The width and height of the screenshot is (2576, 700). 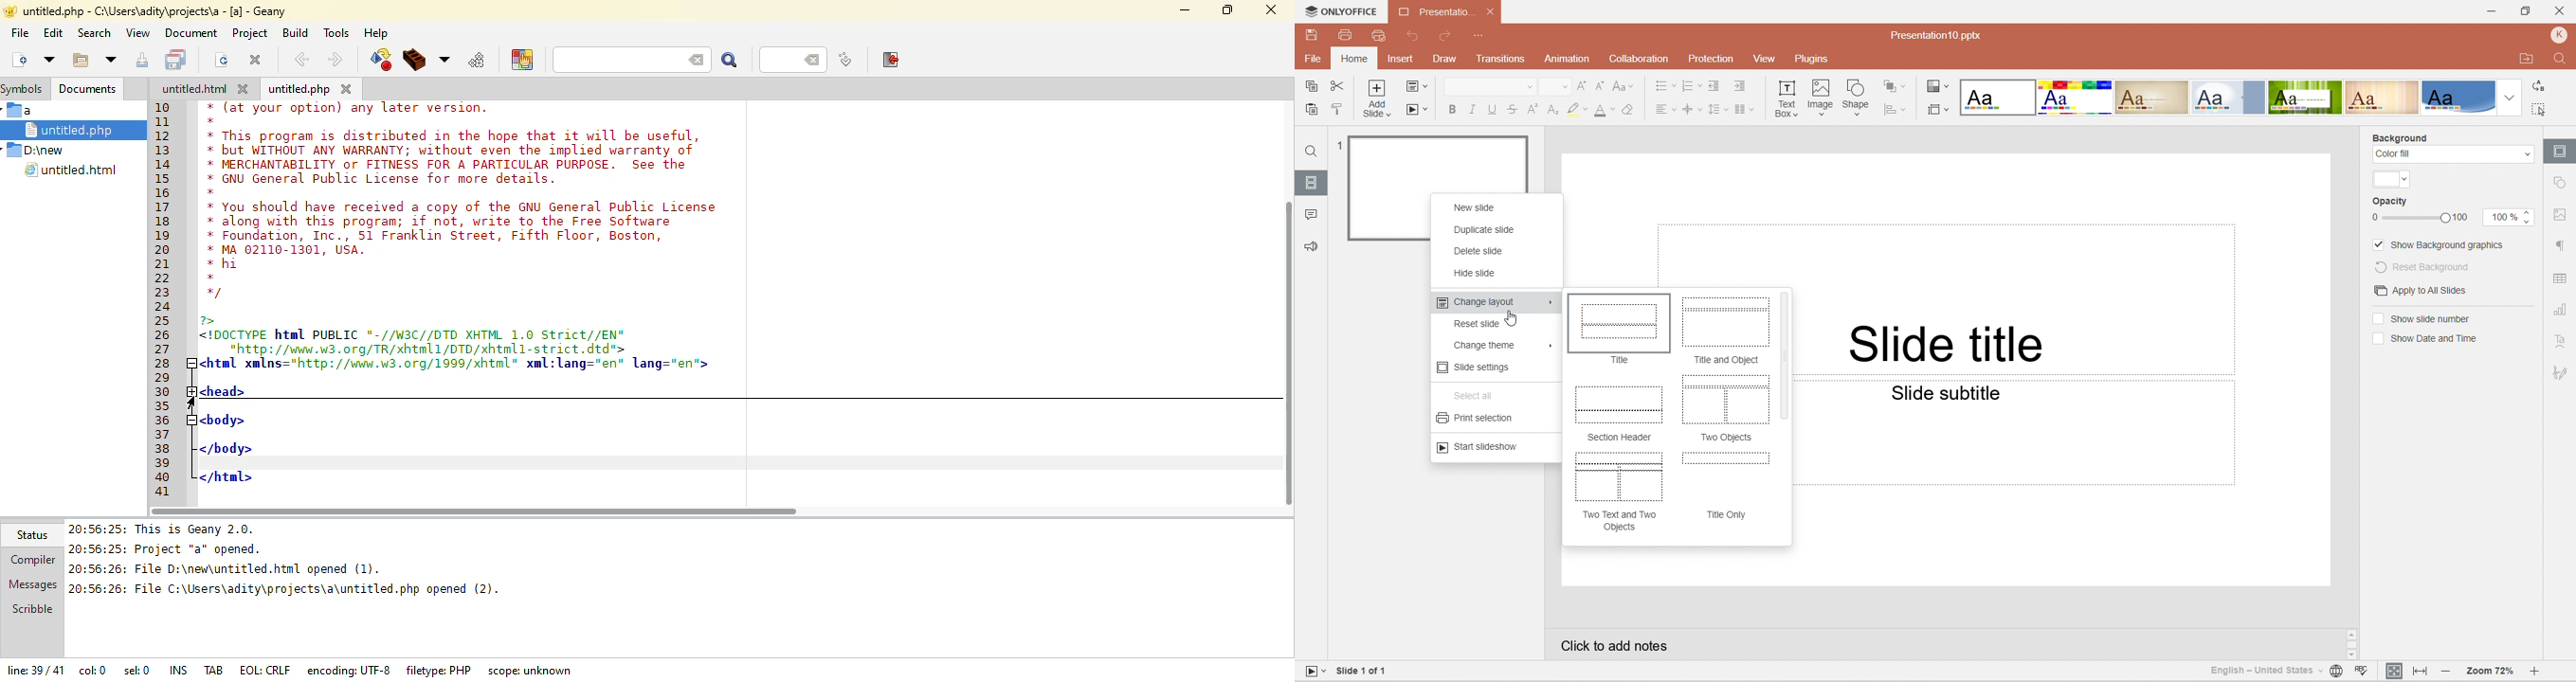 I want to click on Chart setting, so click(x=2562, y=308).